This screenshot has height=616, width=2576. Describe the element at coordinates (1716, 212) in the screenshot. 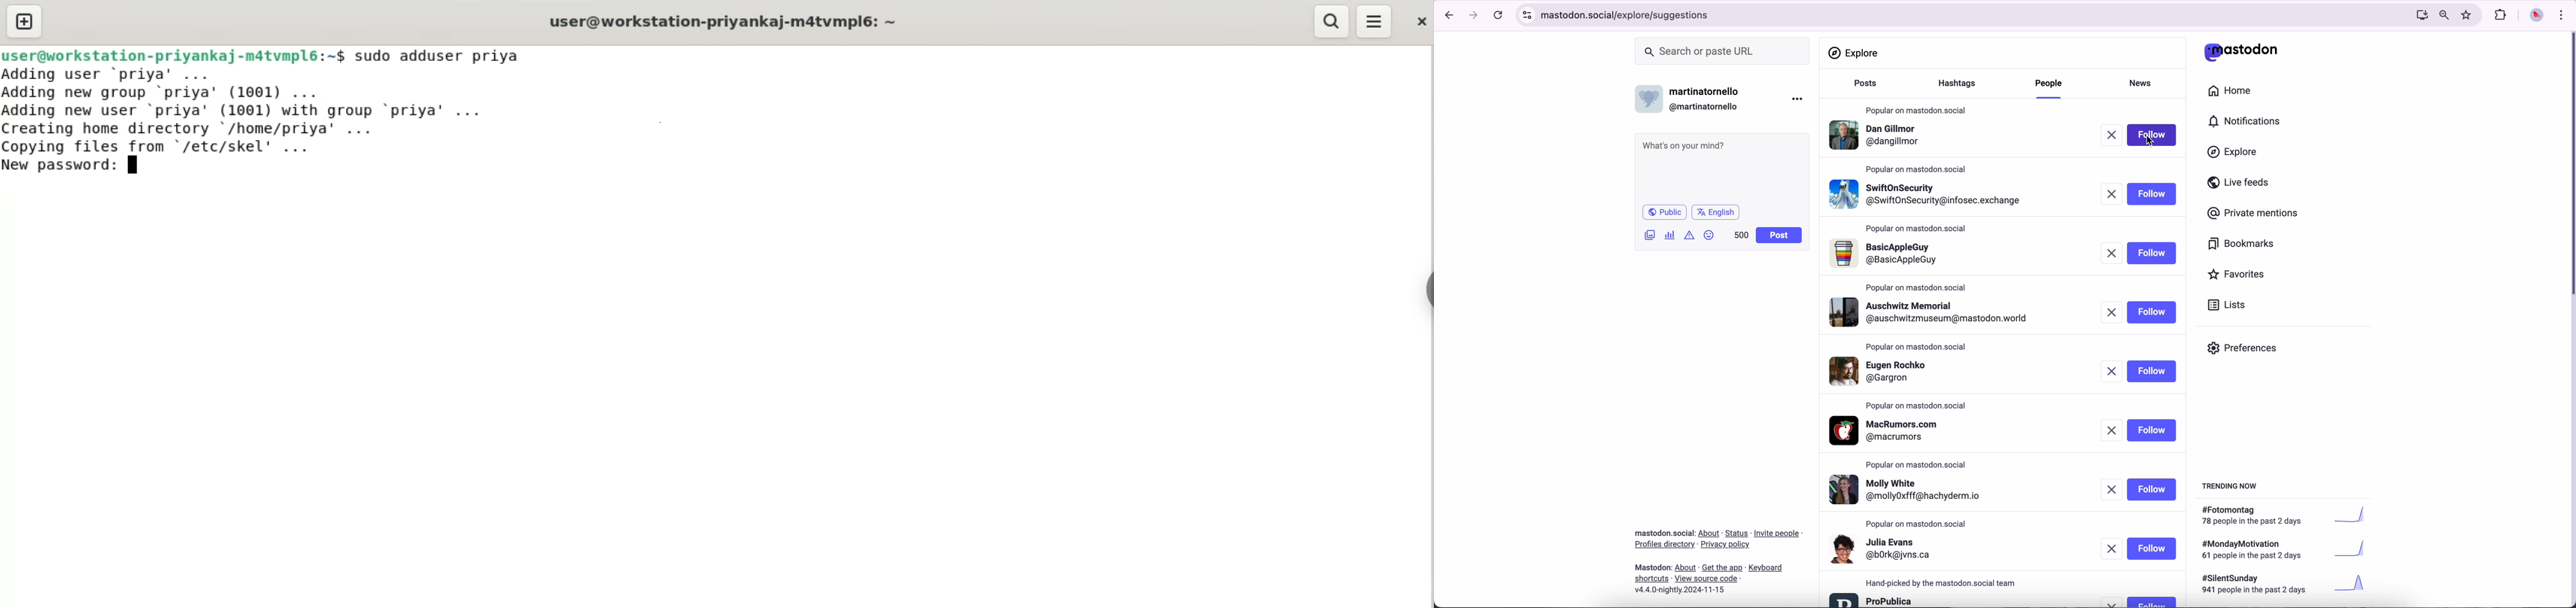

I see `language` at that location.